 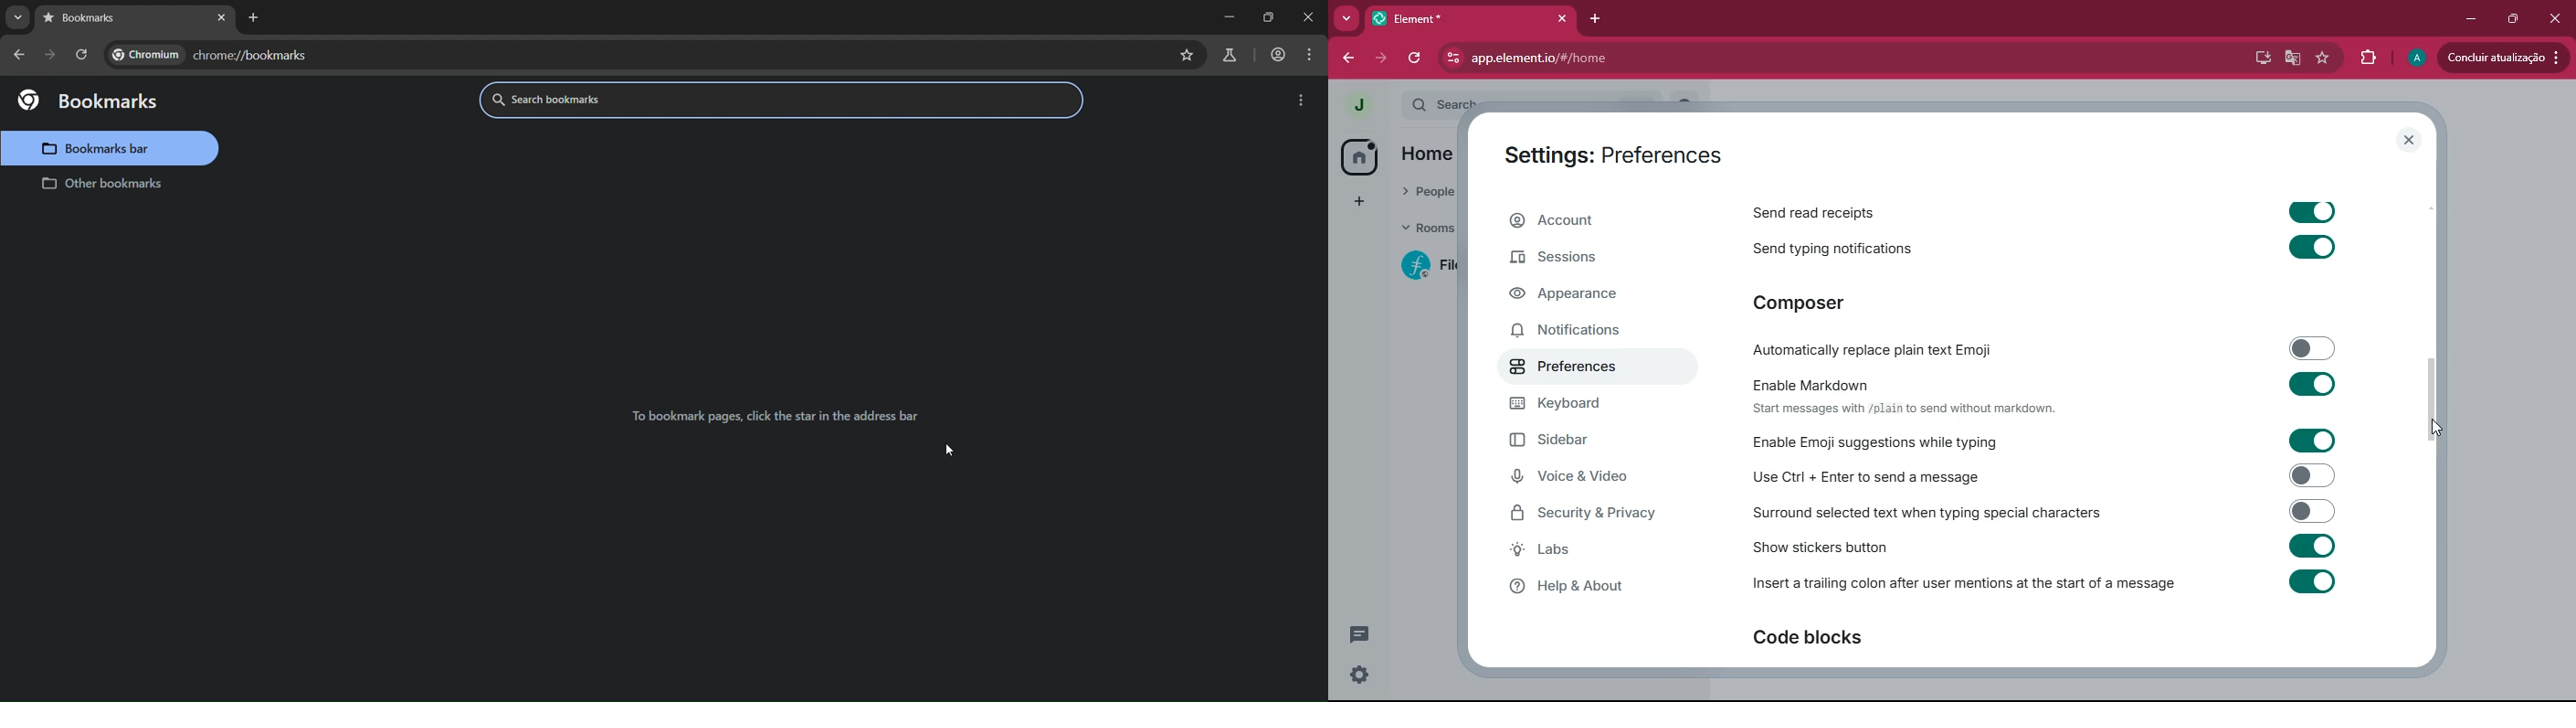 I want to click on Send typing notifications, so click(x=2053, y=249).